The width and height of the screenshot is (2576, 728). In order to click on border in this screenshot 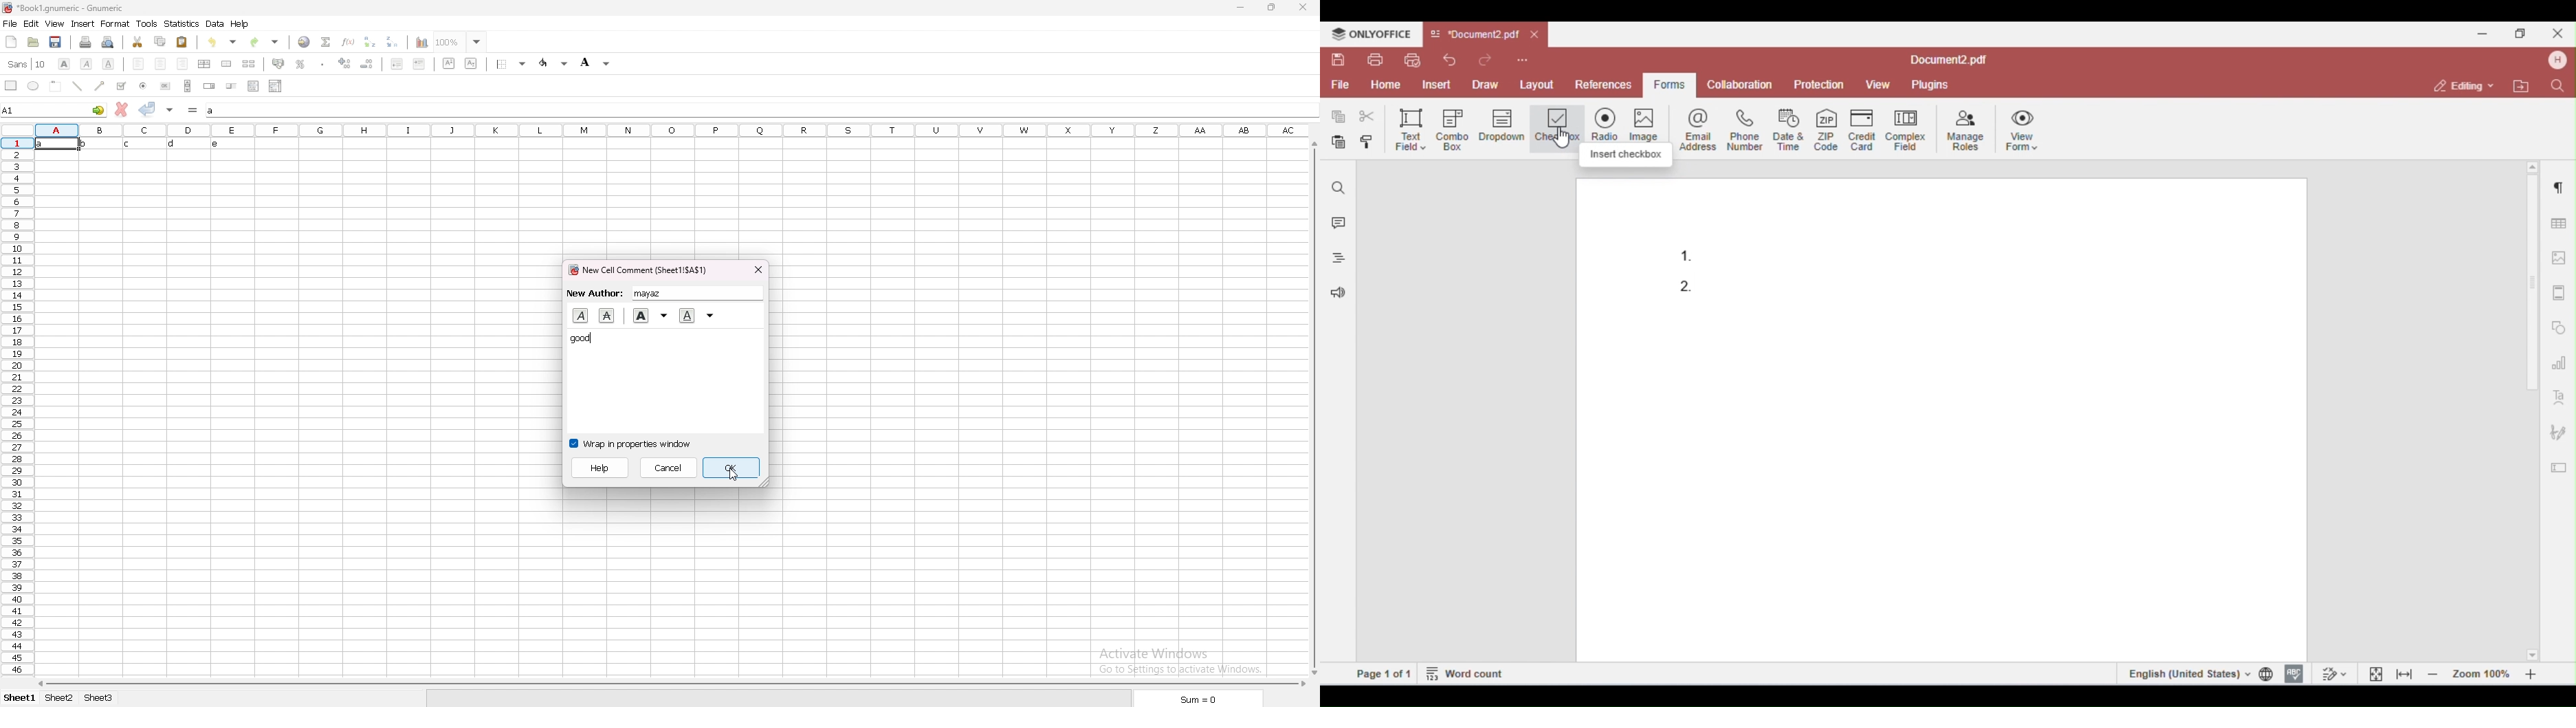, I will do `click(511, 64)`.